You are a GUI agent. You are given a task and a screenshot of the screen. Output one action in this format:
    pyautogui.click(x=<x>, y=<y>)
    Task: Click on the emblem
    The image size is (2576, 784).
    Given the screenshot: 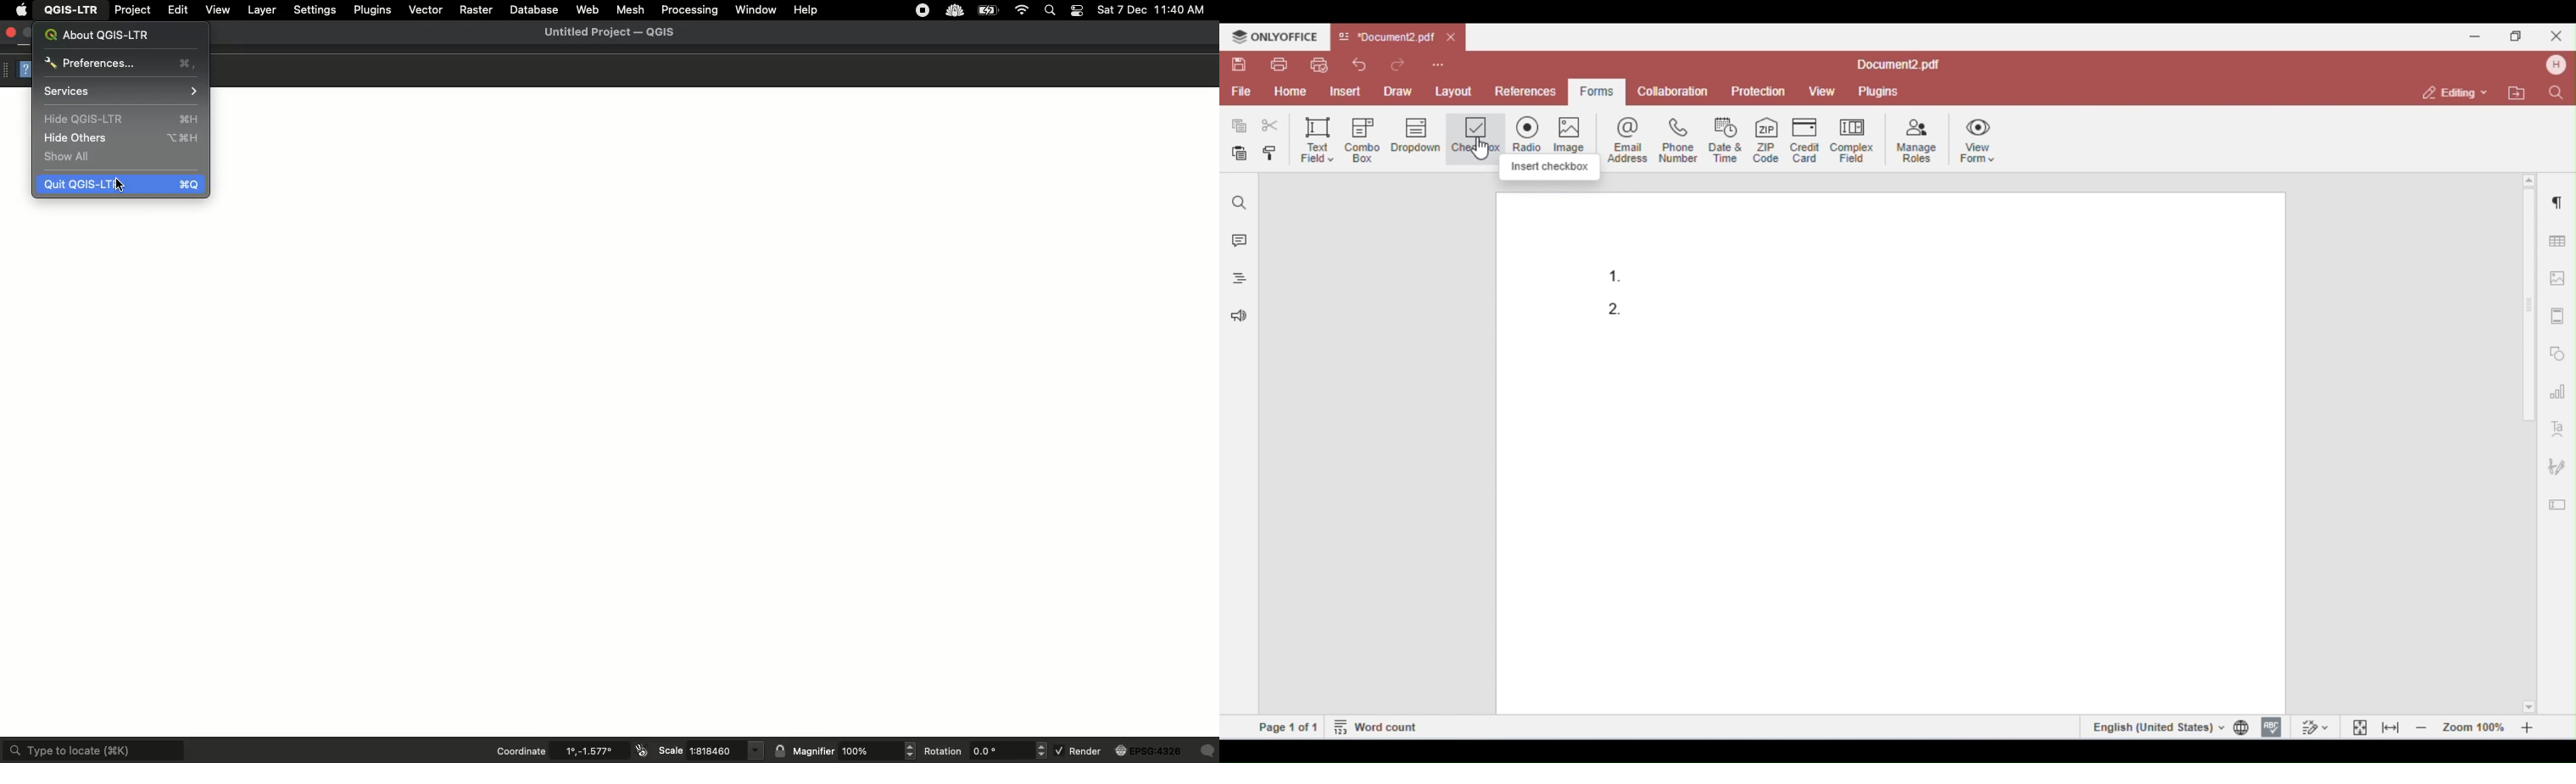 What is the action you would take?
    pyautogui.click(x=778, y=750)
    